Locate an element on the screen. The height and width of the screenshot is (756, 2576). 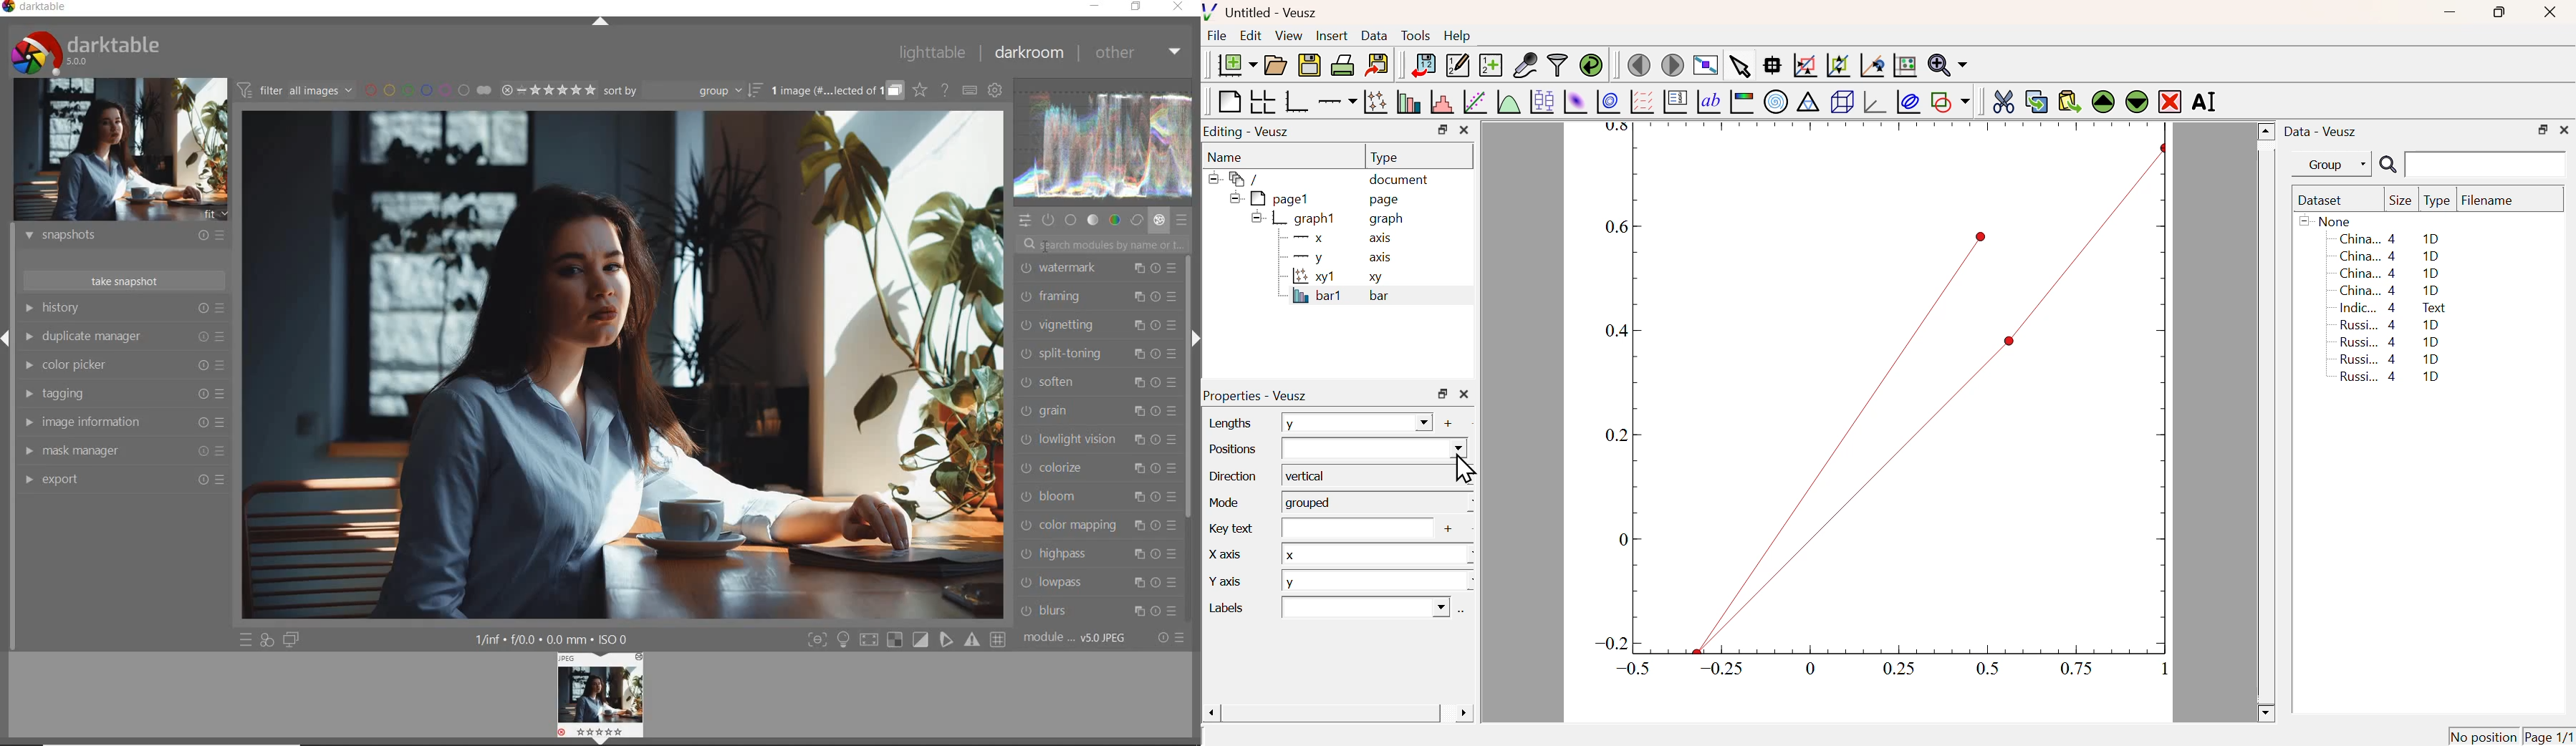
Plot 2D set as contours is located at coordinates (1608, 102).